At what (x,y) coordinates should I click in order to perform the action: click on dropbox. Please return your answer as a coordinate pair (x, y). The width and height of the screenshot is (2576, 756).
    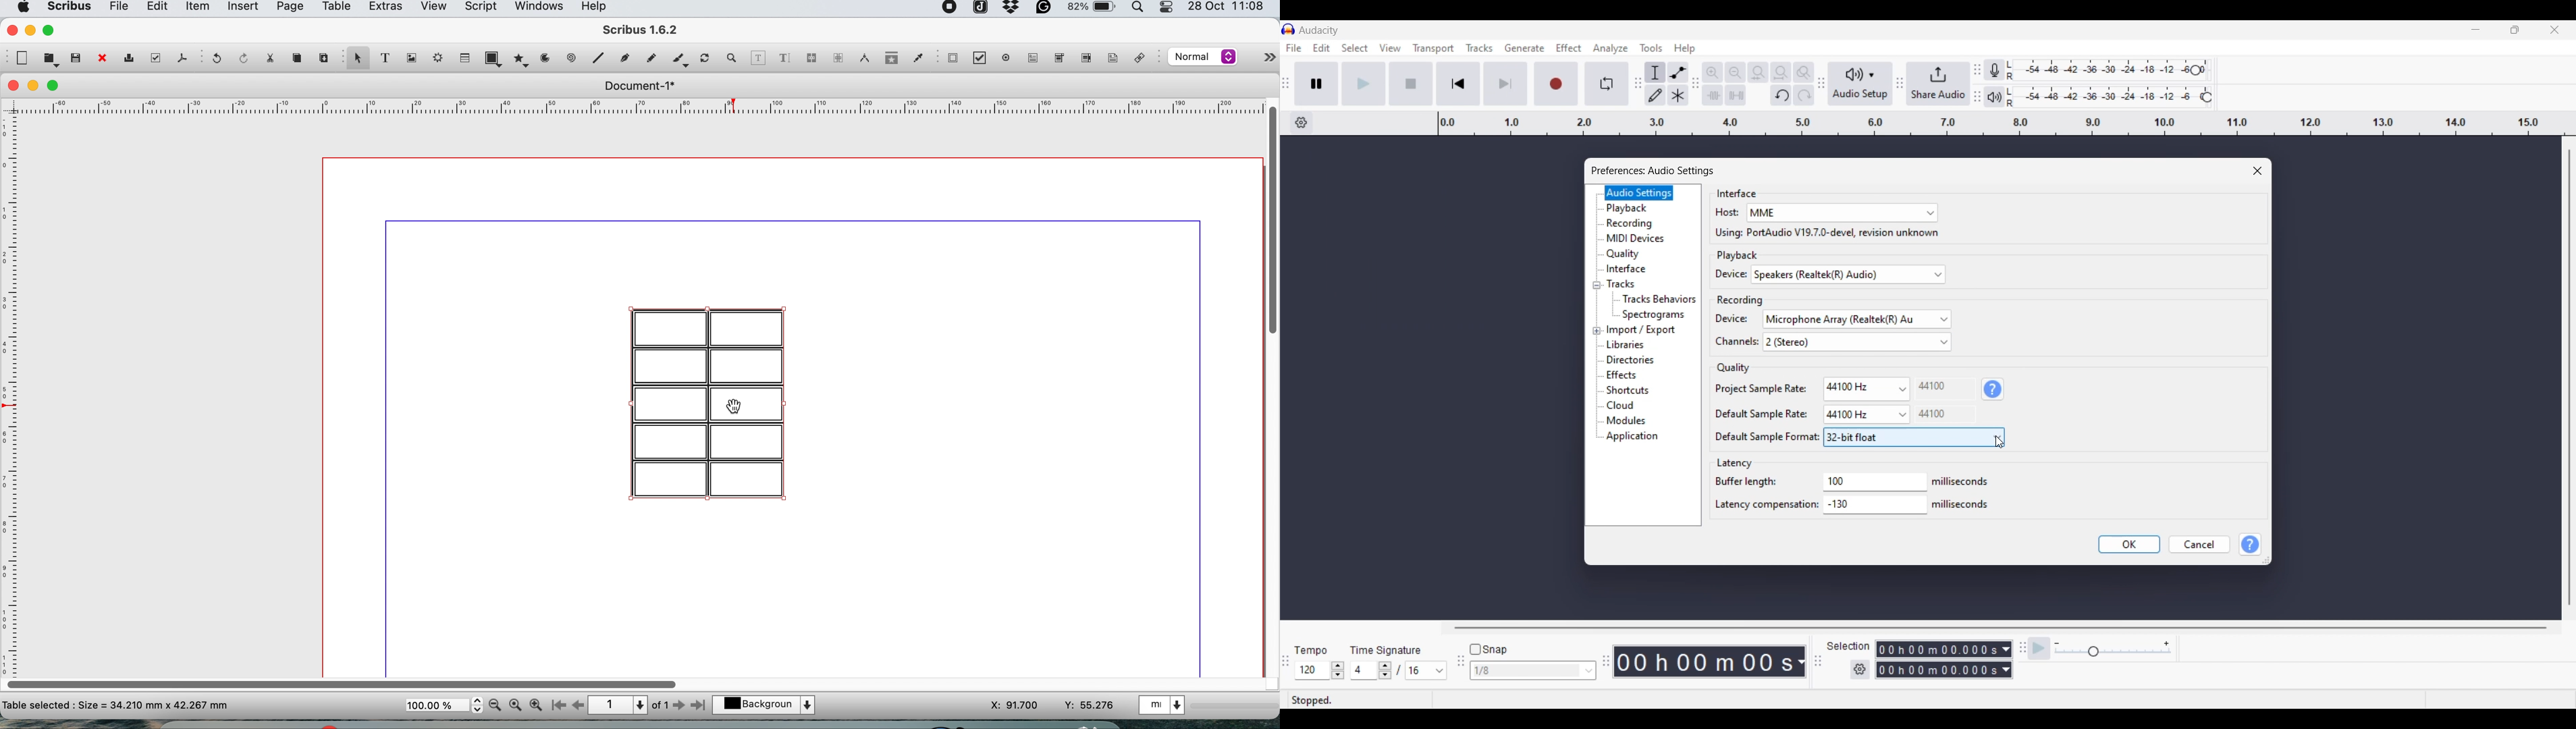
    Looking at the image, I should click on (1012, 11).